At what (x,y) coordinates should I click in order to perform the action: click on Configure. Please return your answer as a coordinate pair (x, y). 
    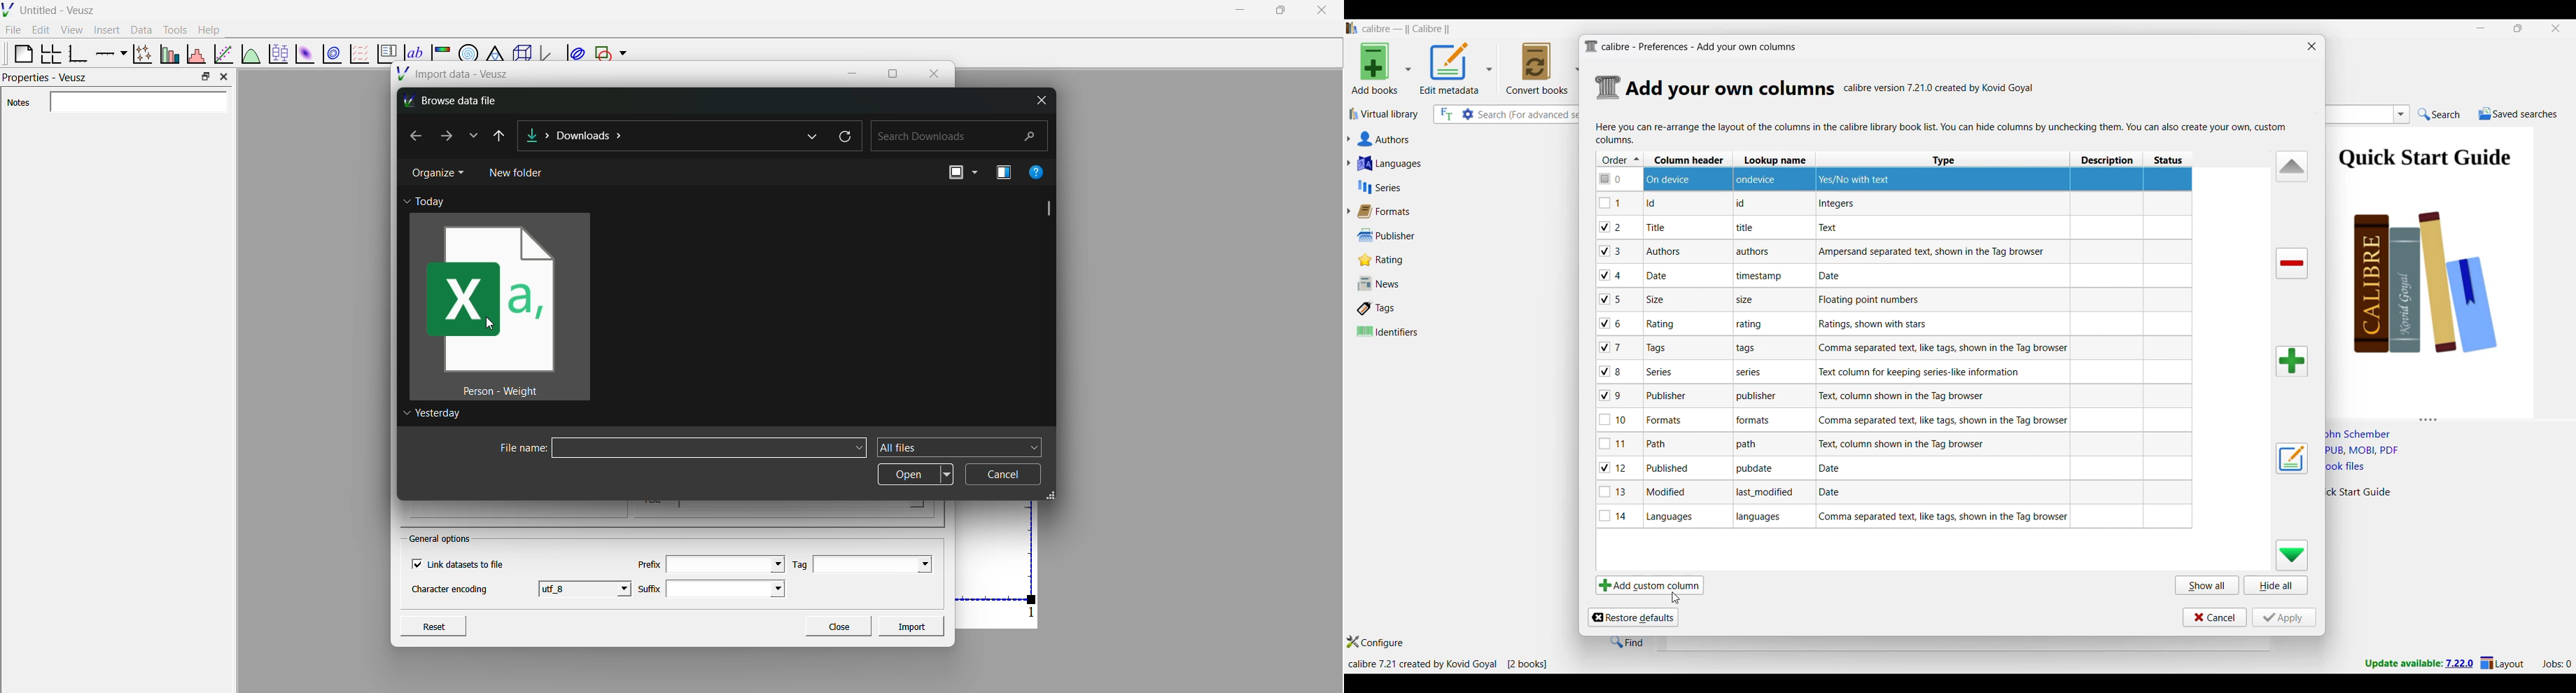
    Looking at the image, I should click on (1375, 642).